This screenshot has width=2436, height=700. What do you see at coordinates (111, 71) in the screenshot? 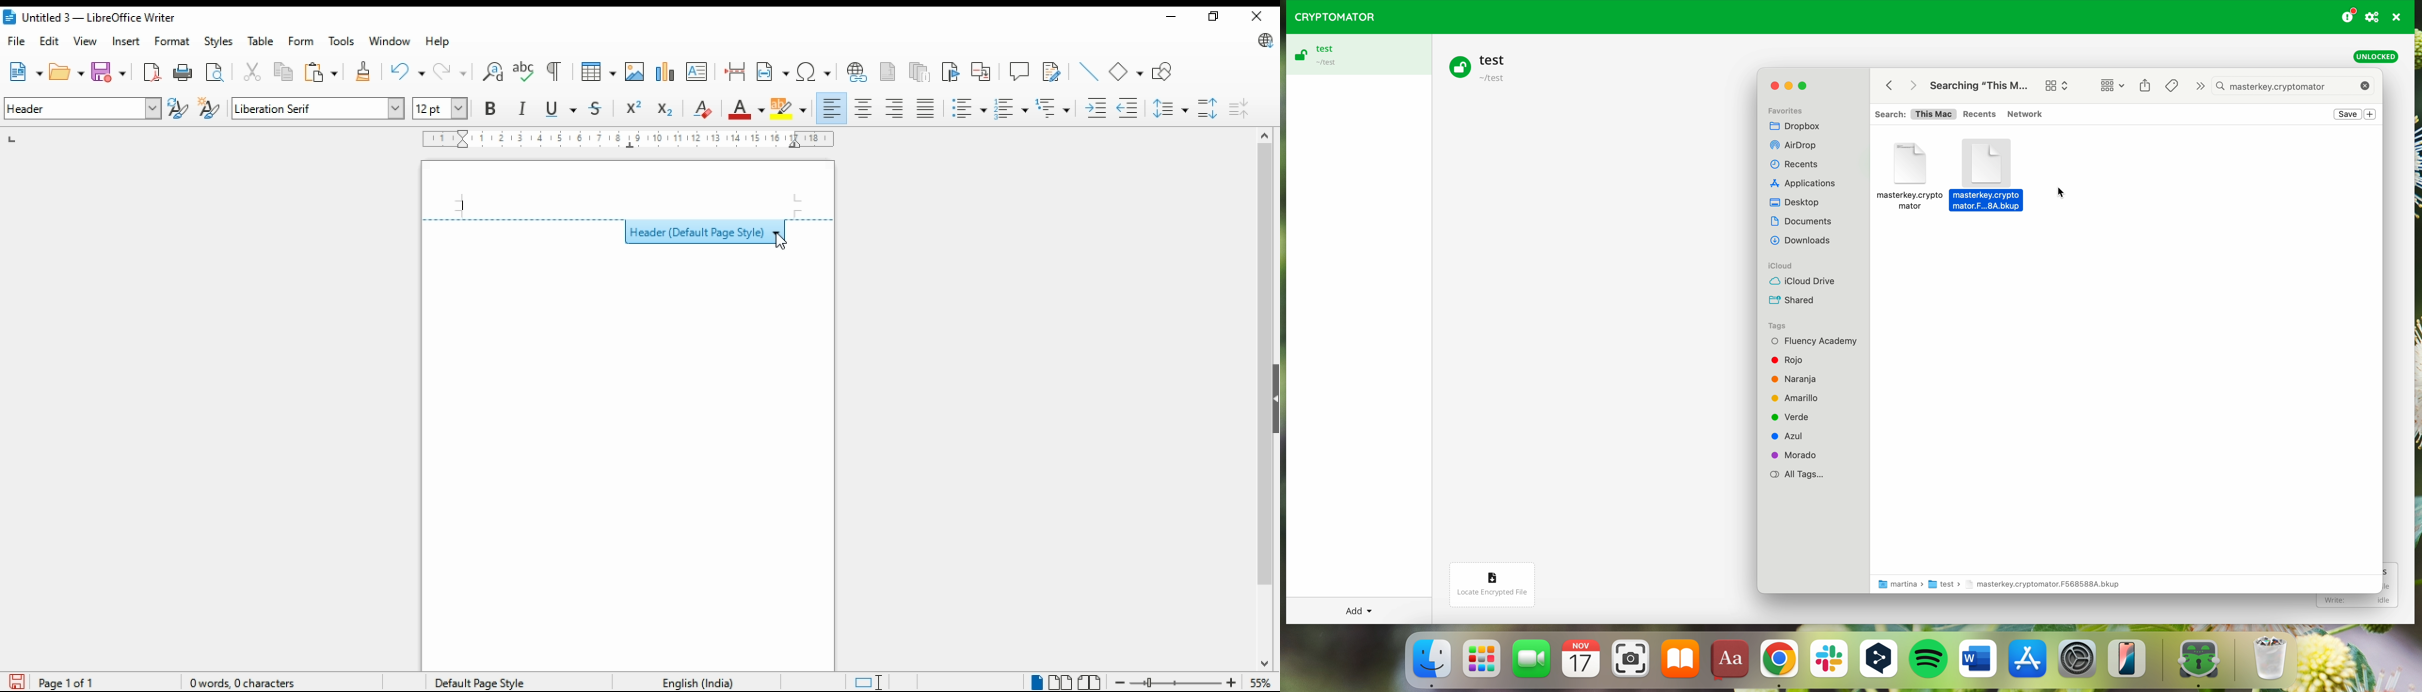
I see `ave` at bounding box center [111, 71].